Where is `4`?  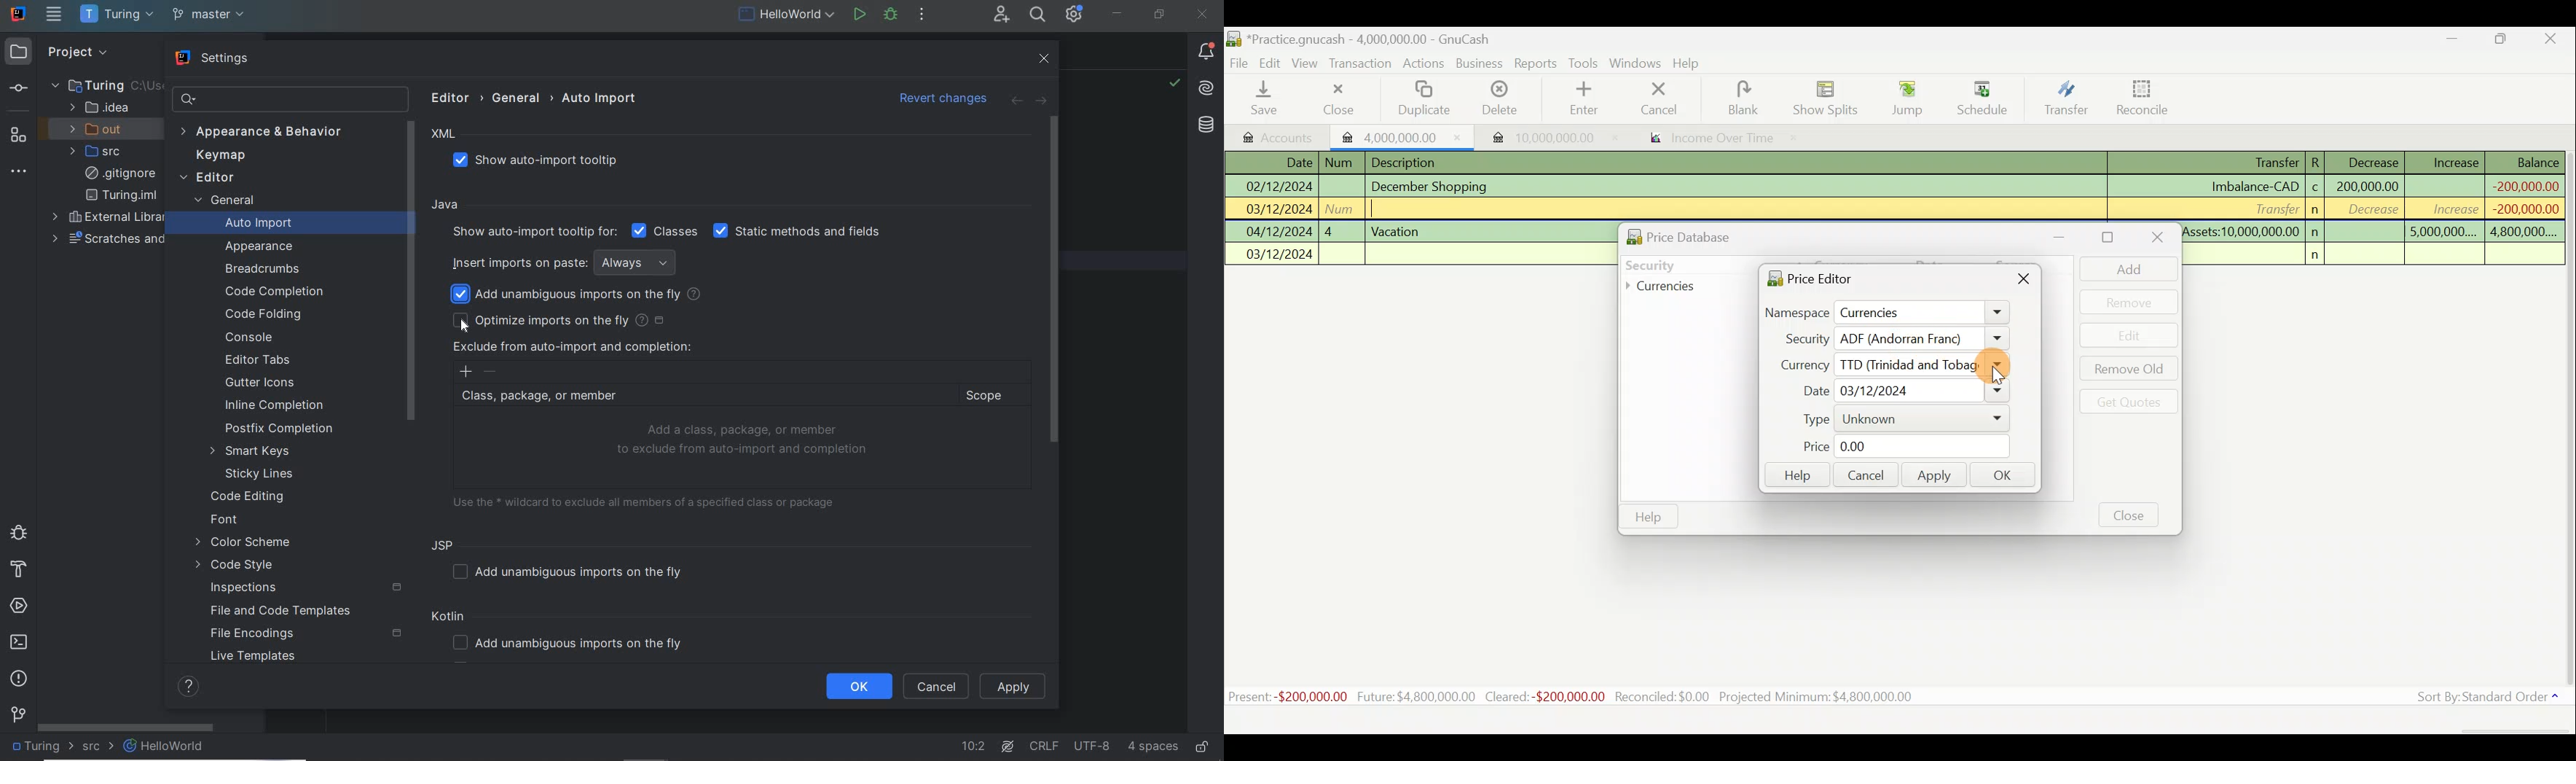
4 is located at coordinates (1341, 230).